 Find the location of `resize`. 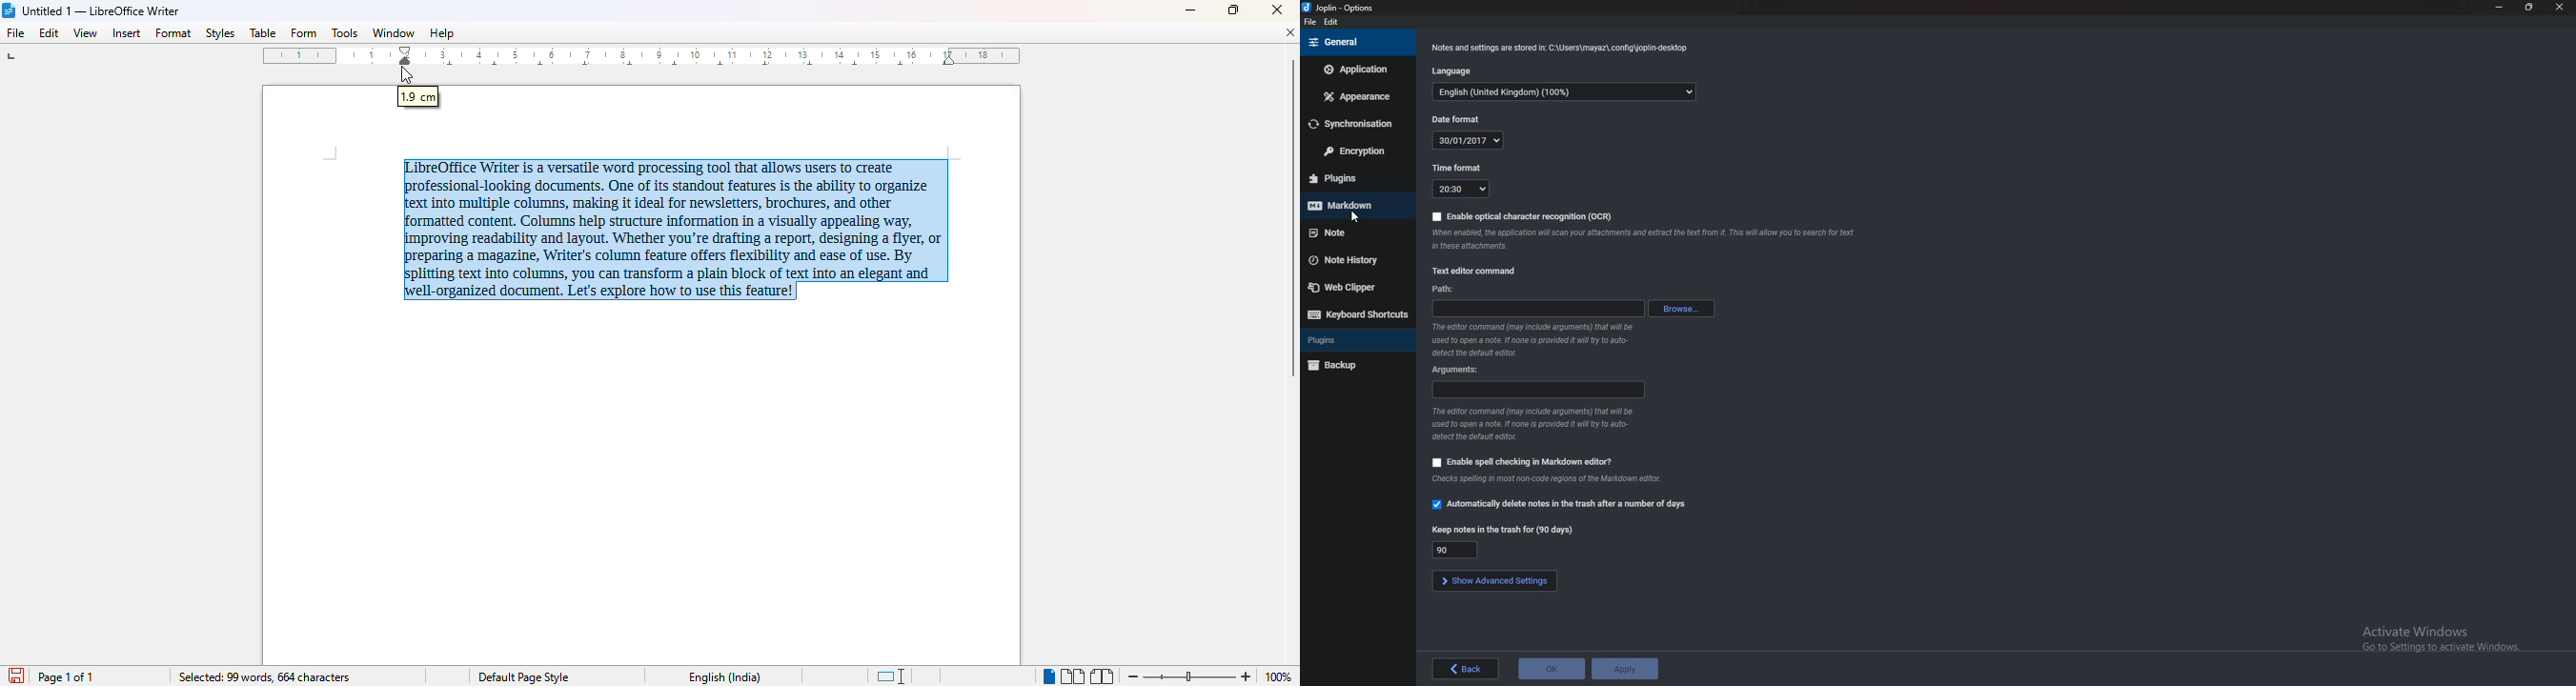

resize is located at coordinates (2529, 7).